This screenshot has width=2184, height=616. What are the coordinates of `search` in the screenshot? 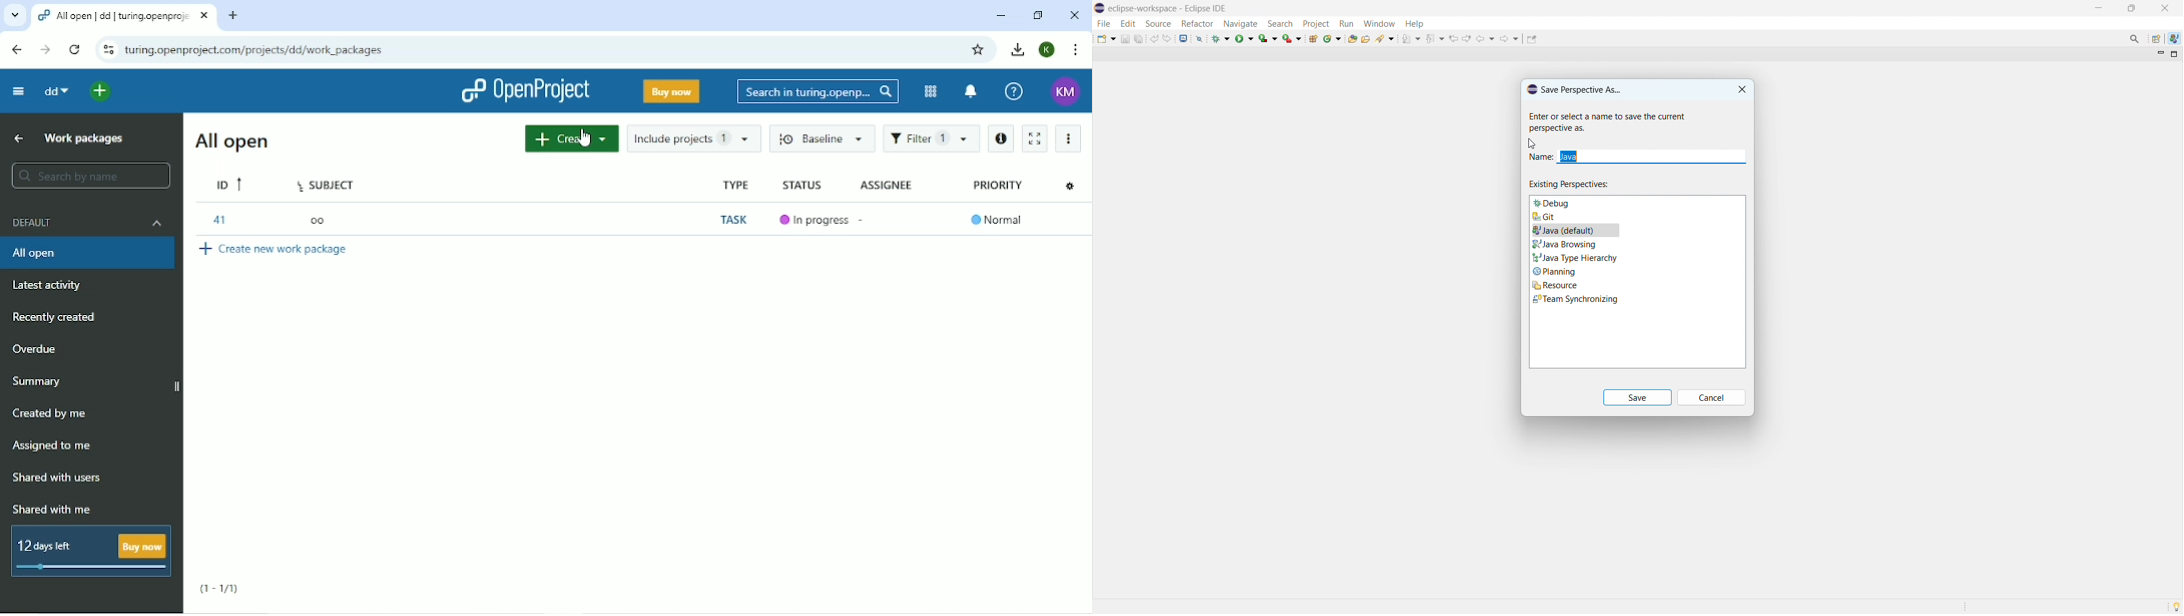 It's located at (1280, 23).